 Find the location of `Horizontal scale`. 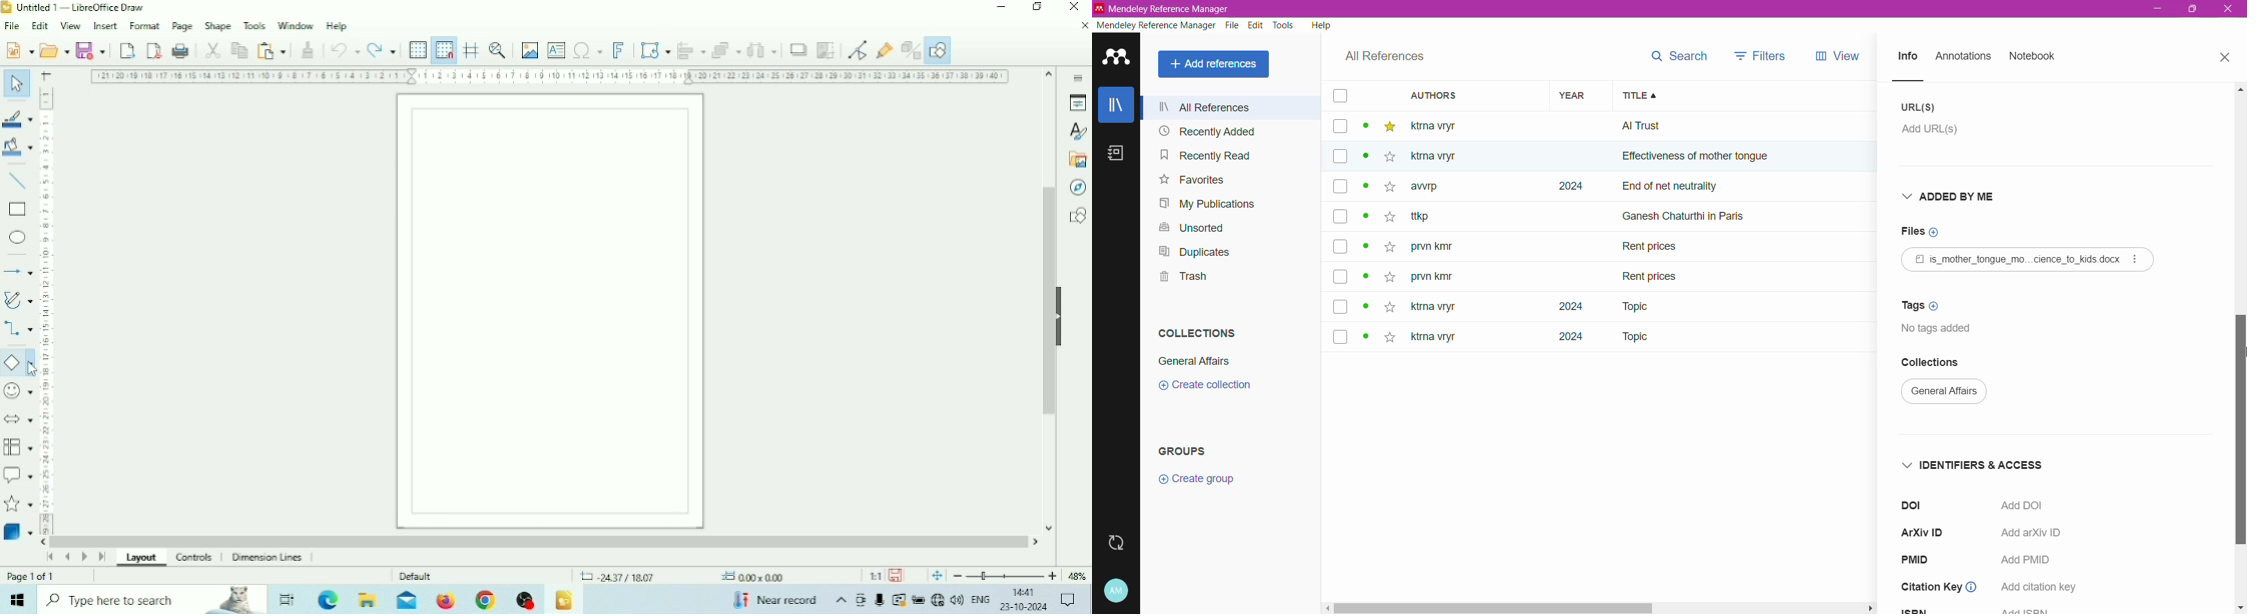

Horizontal scale is located at coordinates (551, 77).